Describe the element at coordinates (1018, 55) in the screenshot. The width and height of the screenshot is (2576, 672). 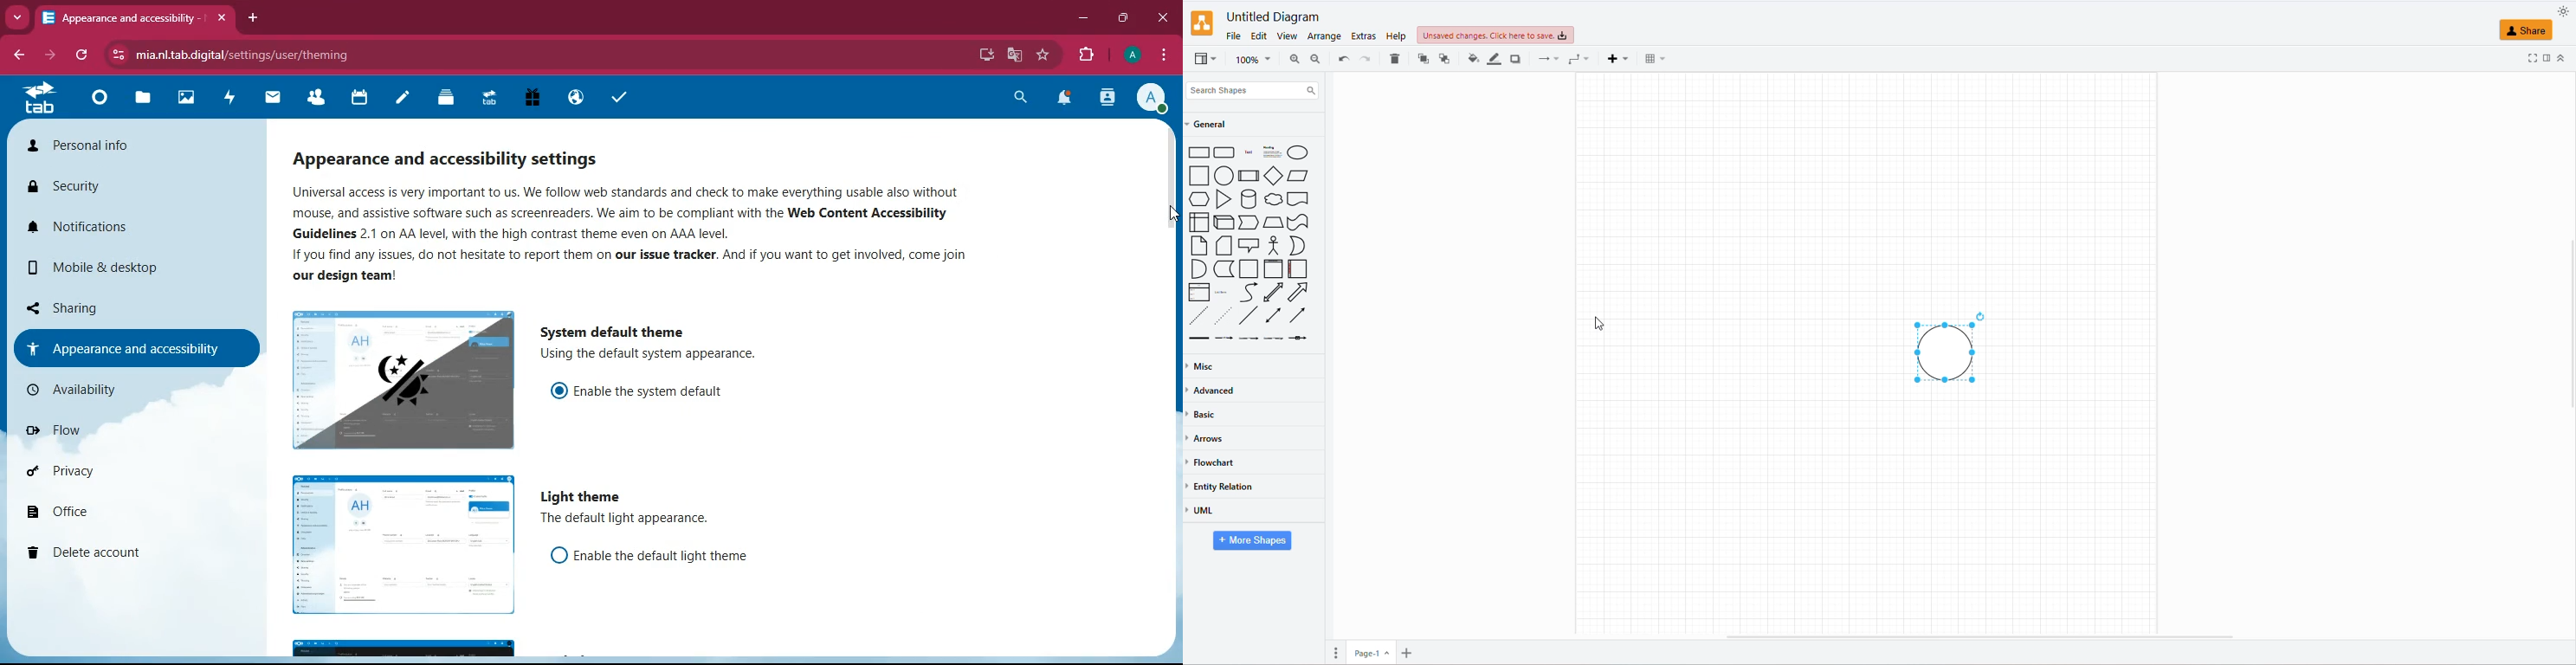
I see `google translate` at that location.